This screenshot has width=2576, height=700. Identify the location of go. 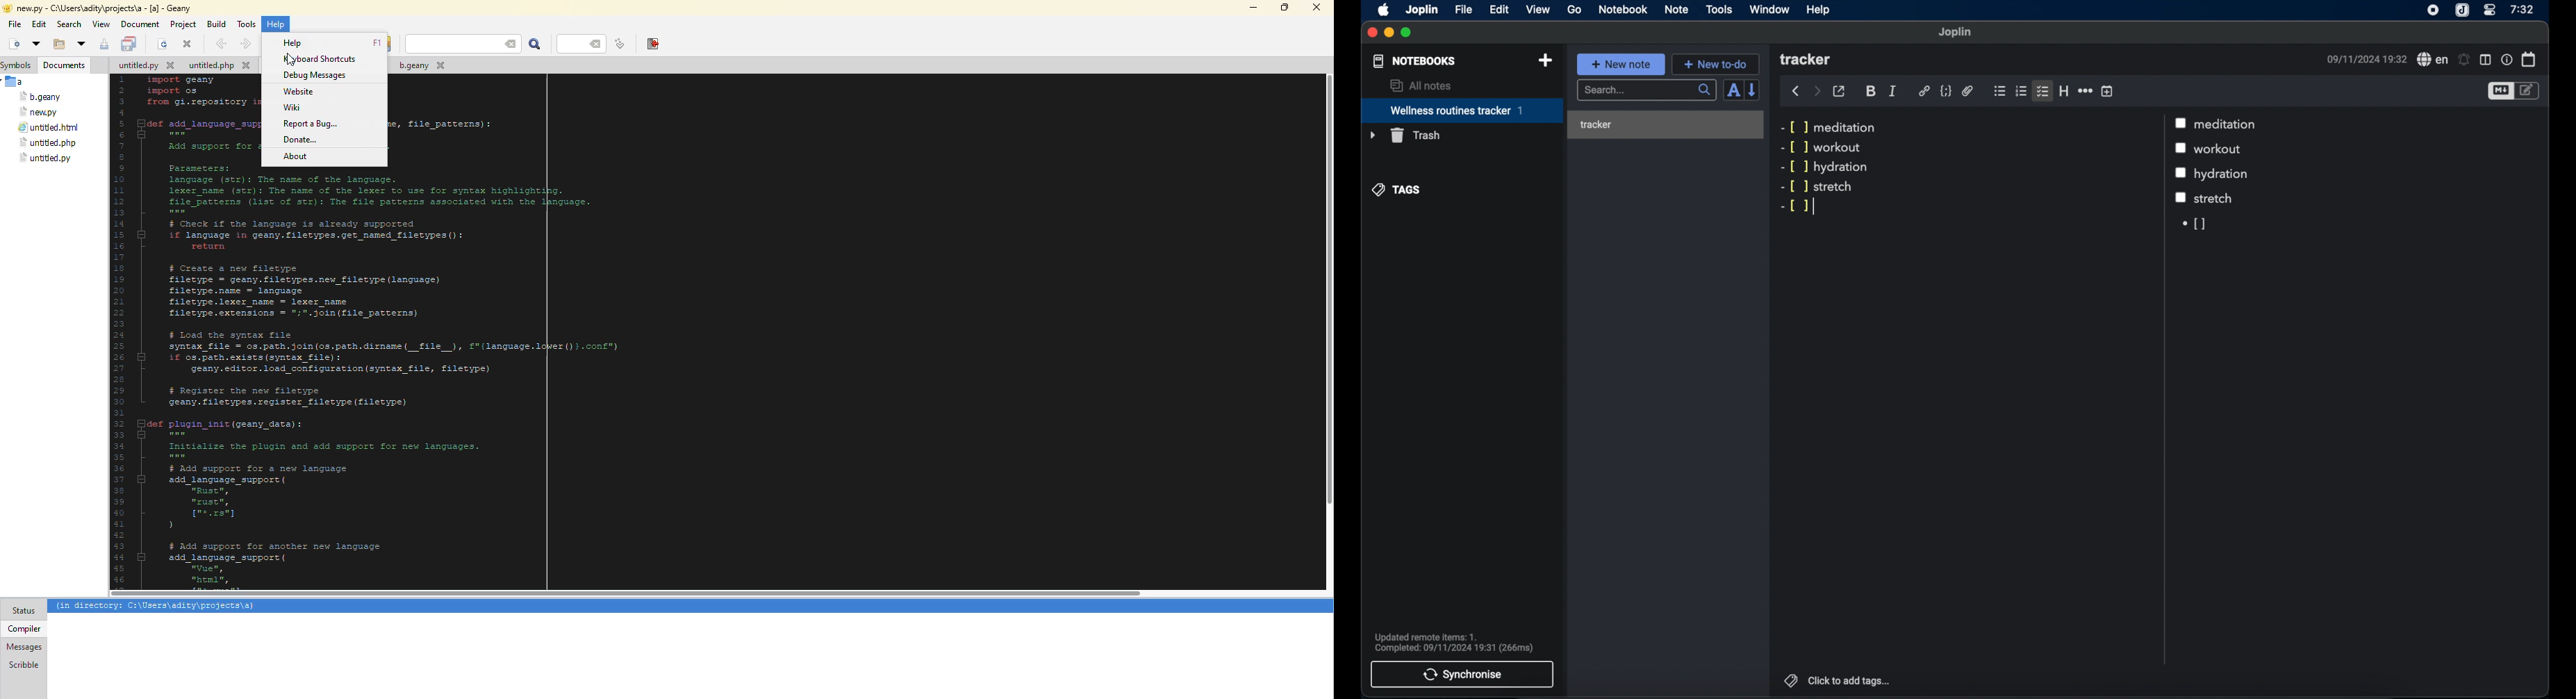
(1575, 9).